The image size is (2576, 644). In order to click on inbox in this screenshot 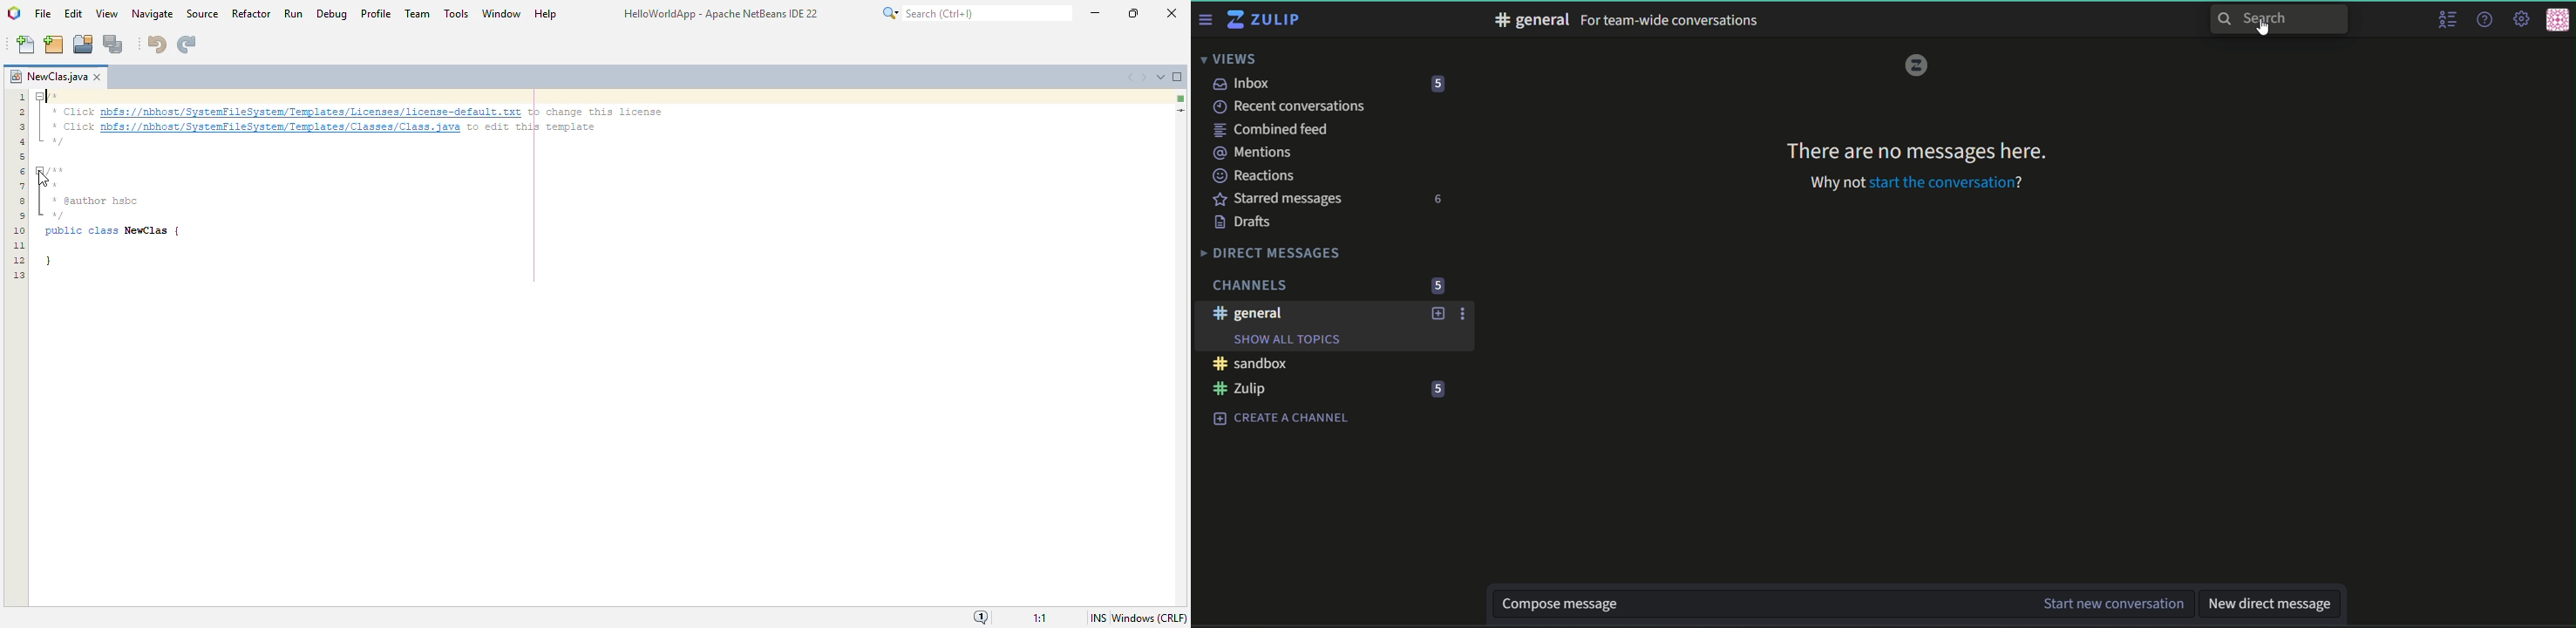, I will do `click(1243, 83)`.